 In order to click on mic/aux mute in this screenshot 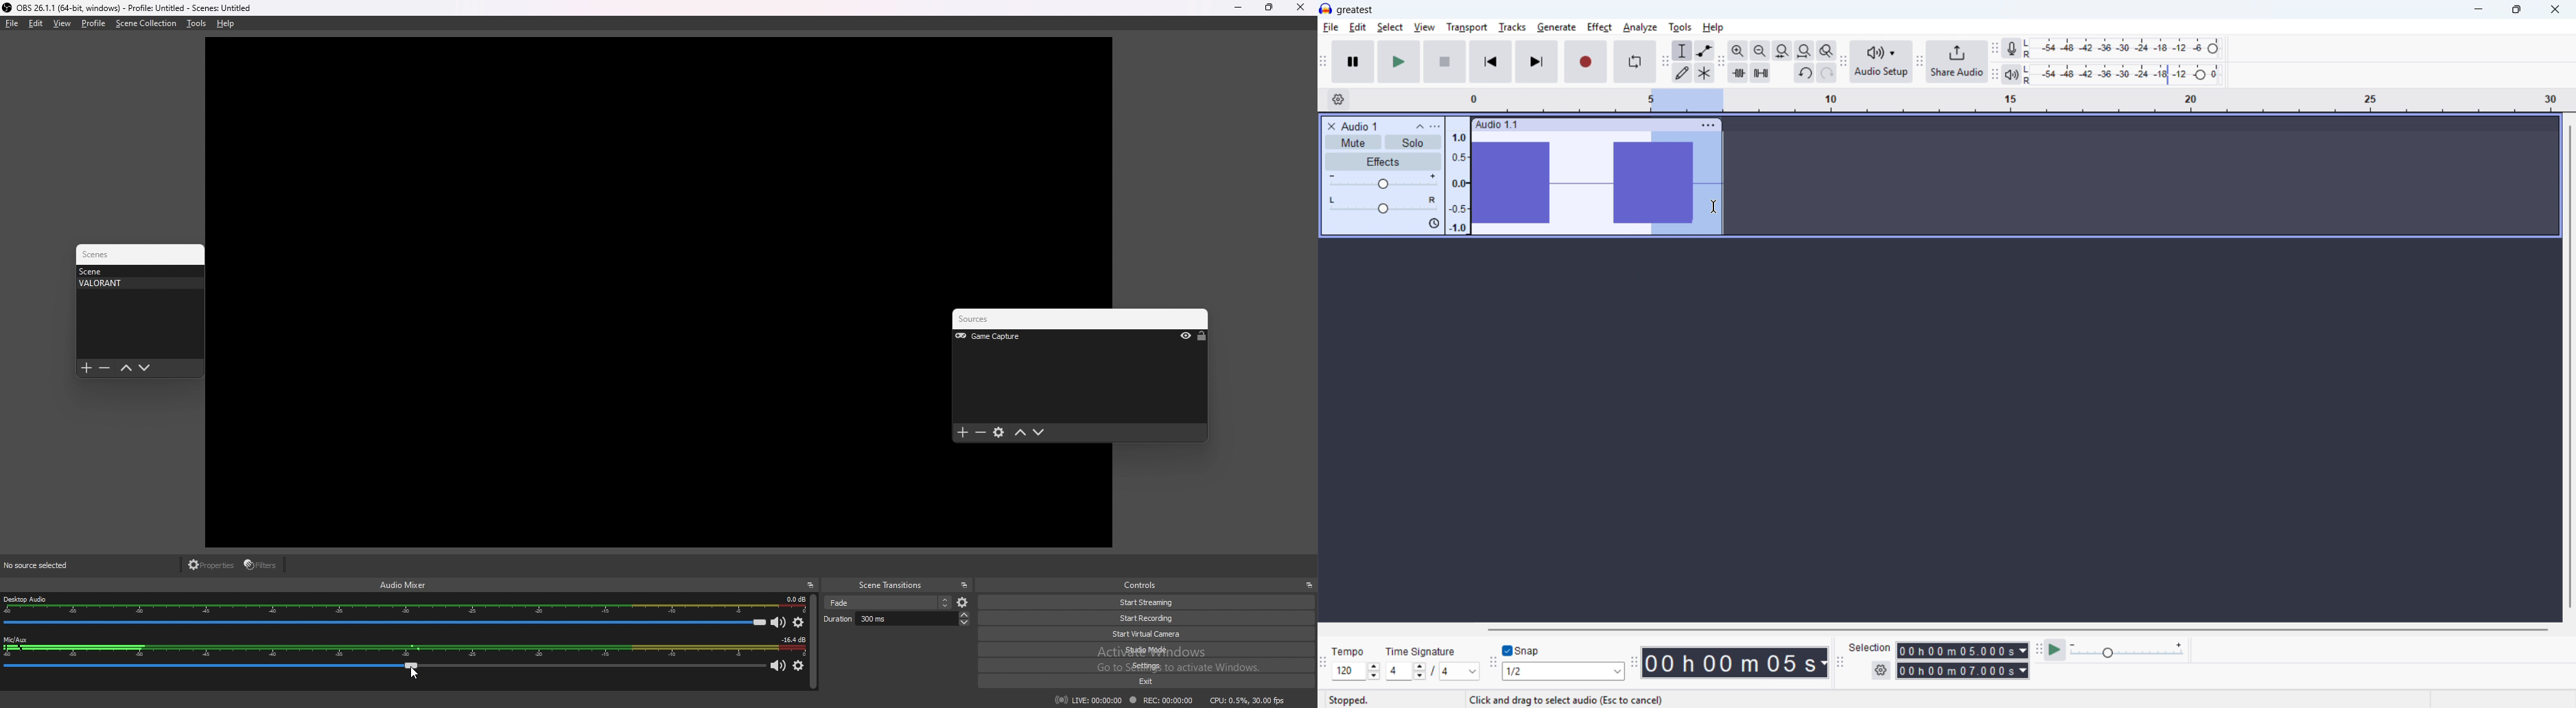, I will do `click(780, 667)`.